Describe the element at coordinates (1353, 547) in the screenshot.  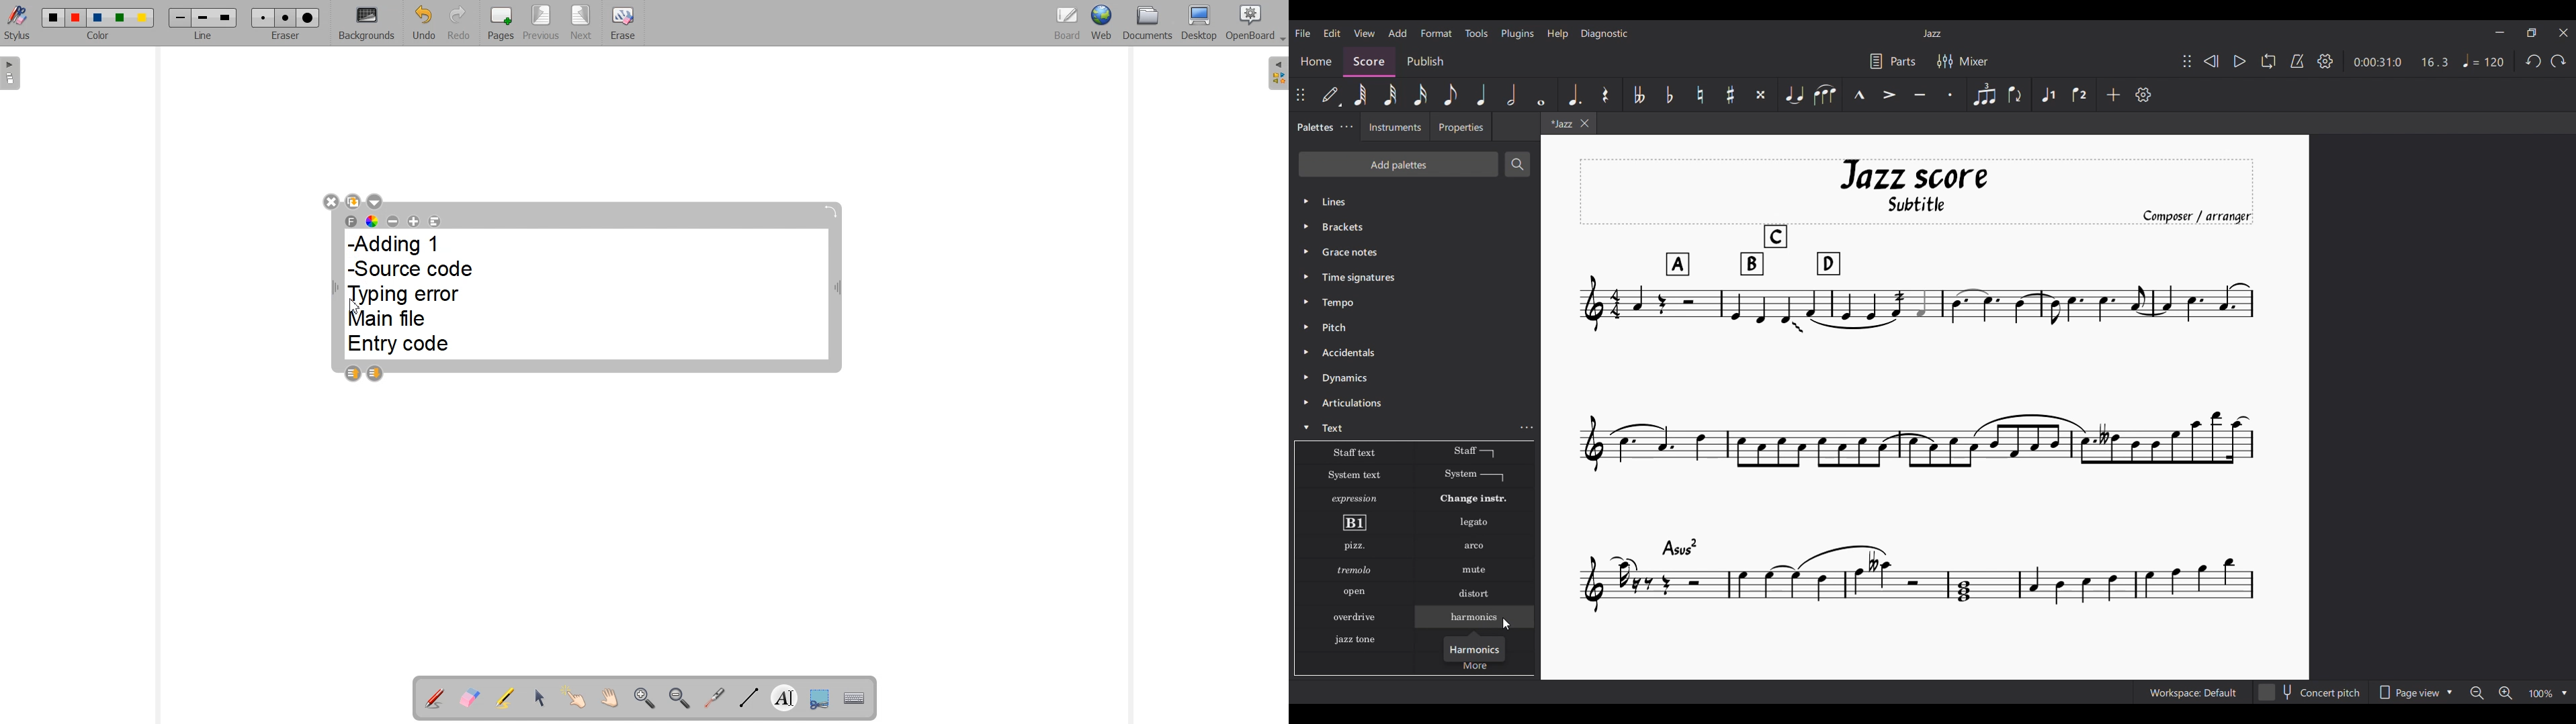
I see `Pizz` at that location.